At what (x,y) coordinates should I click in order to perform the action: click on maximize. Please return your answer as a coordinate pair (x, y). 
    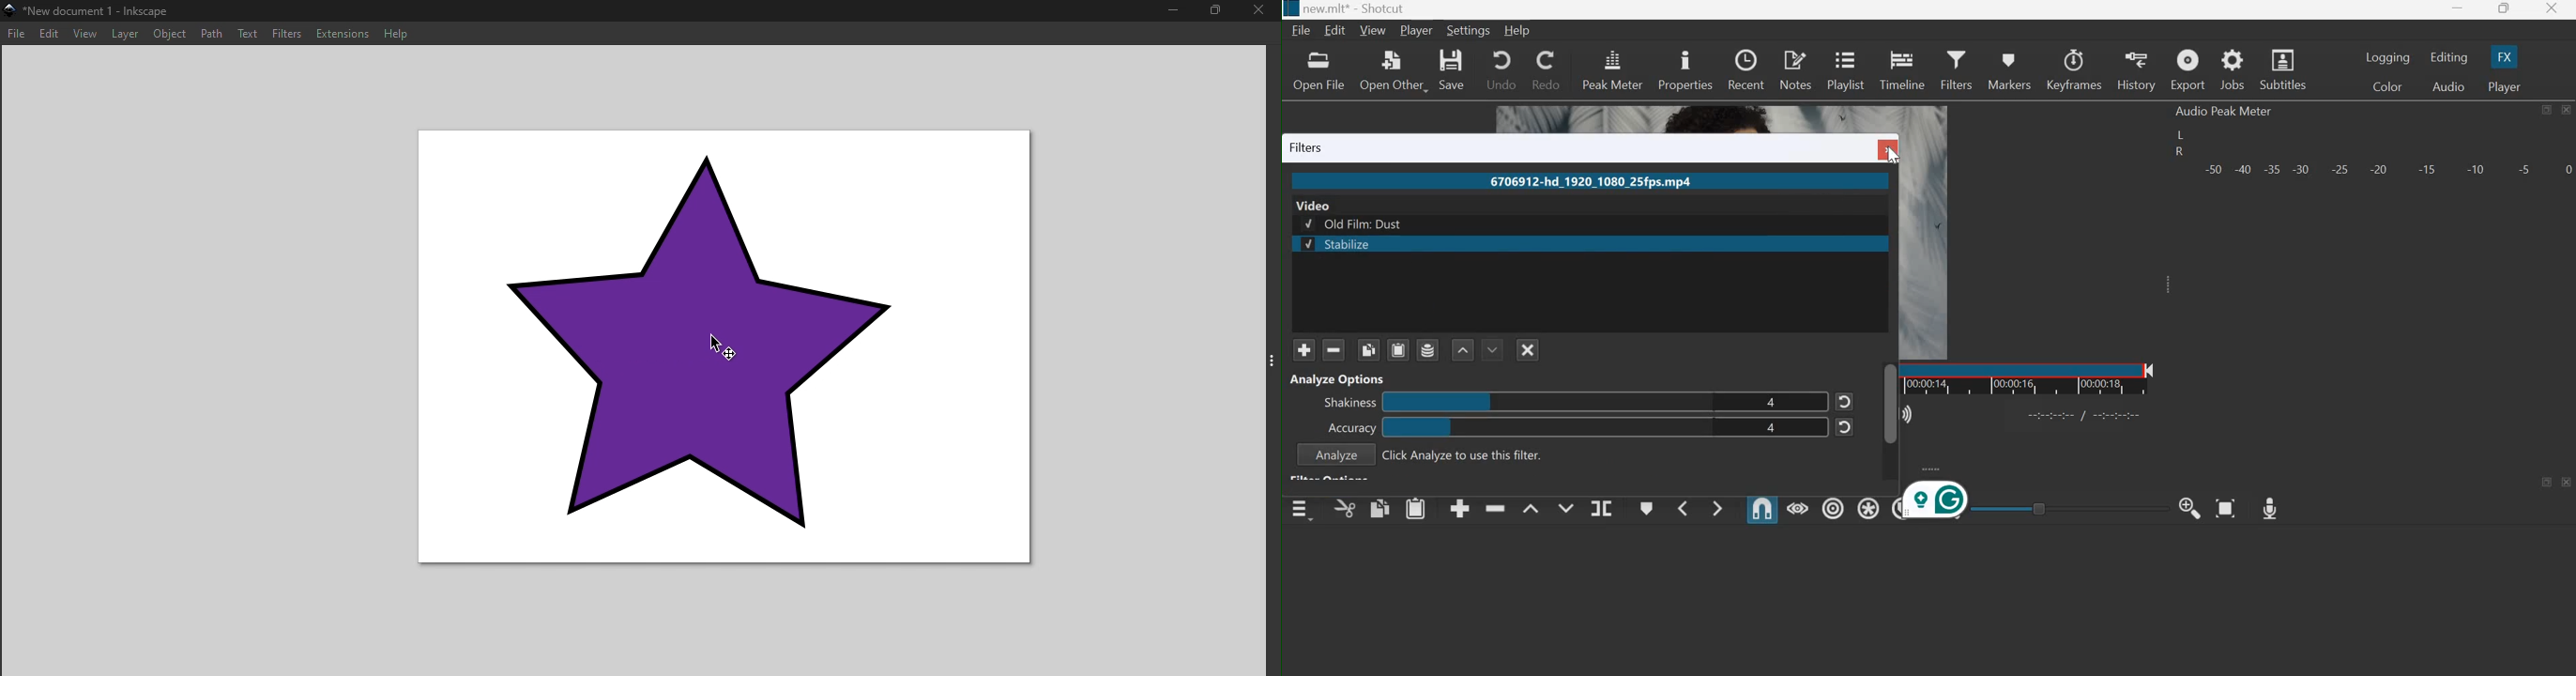
    Looking at the image, I should click on (2548, 109).